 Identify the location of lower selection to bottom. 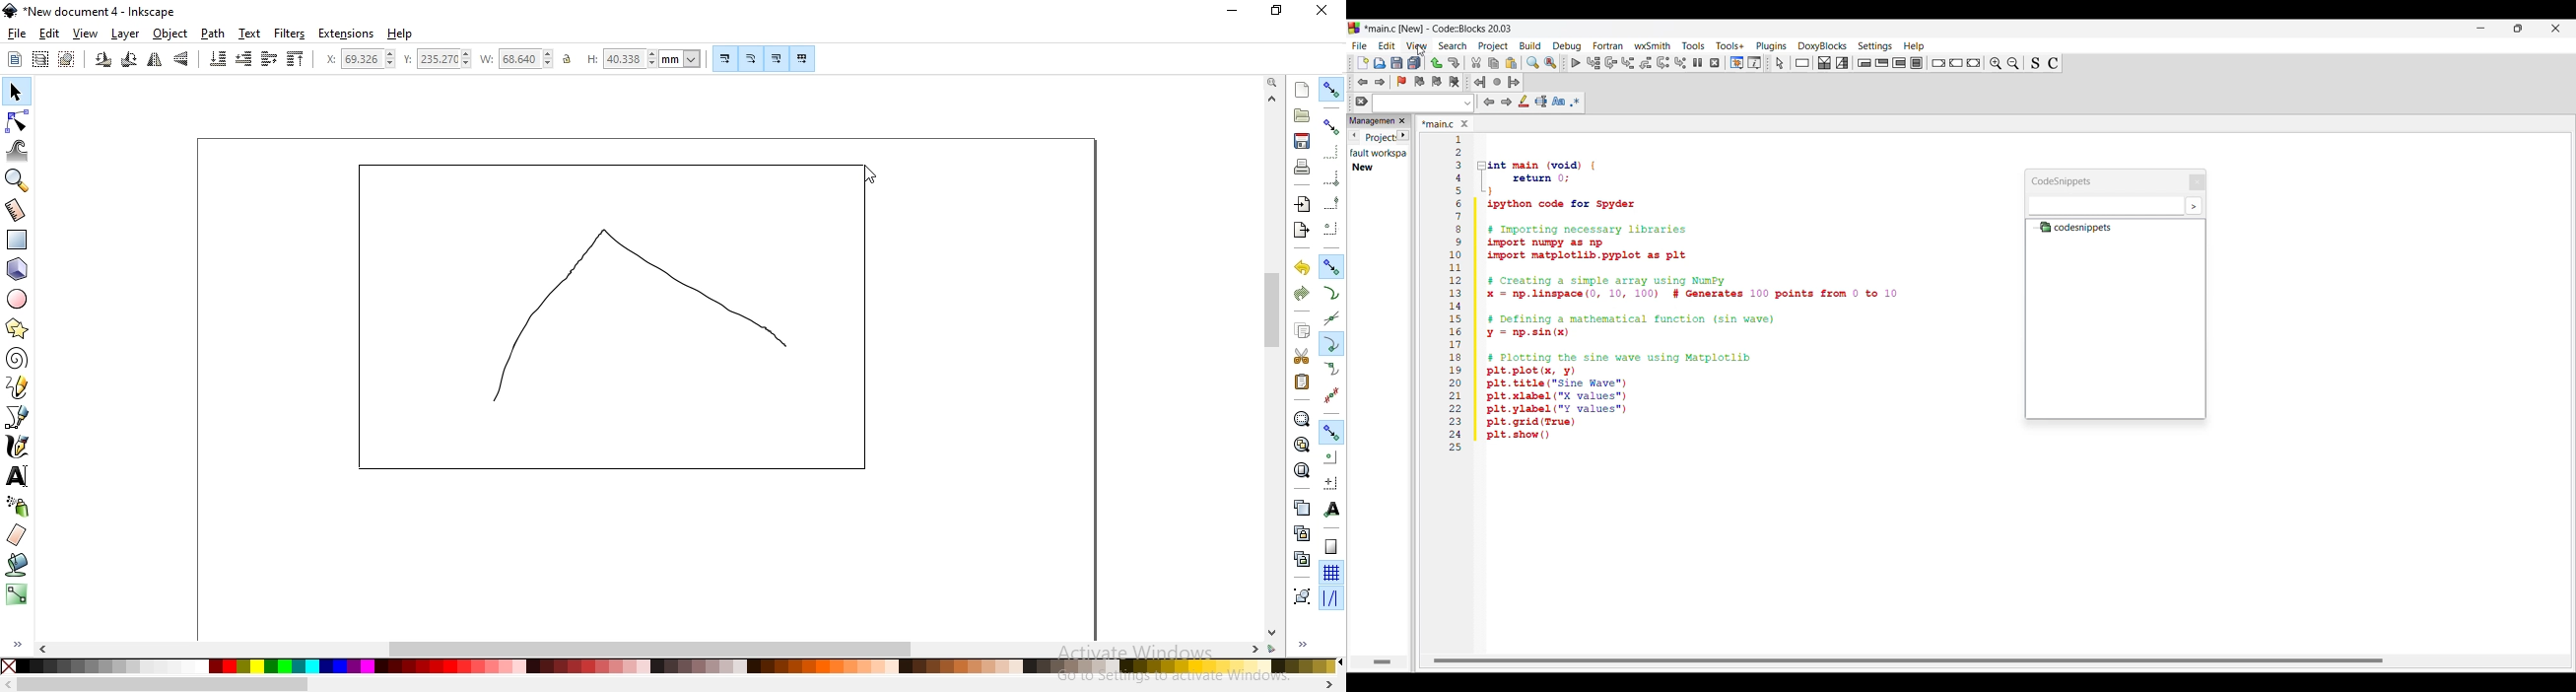
(217, 58).